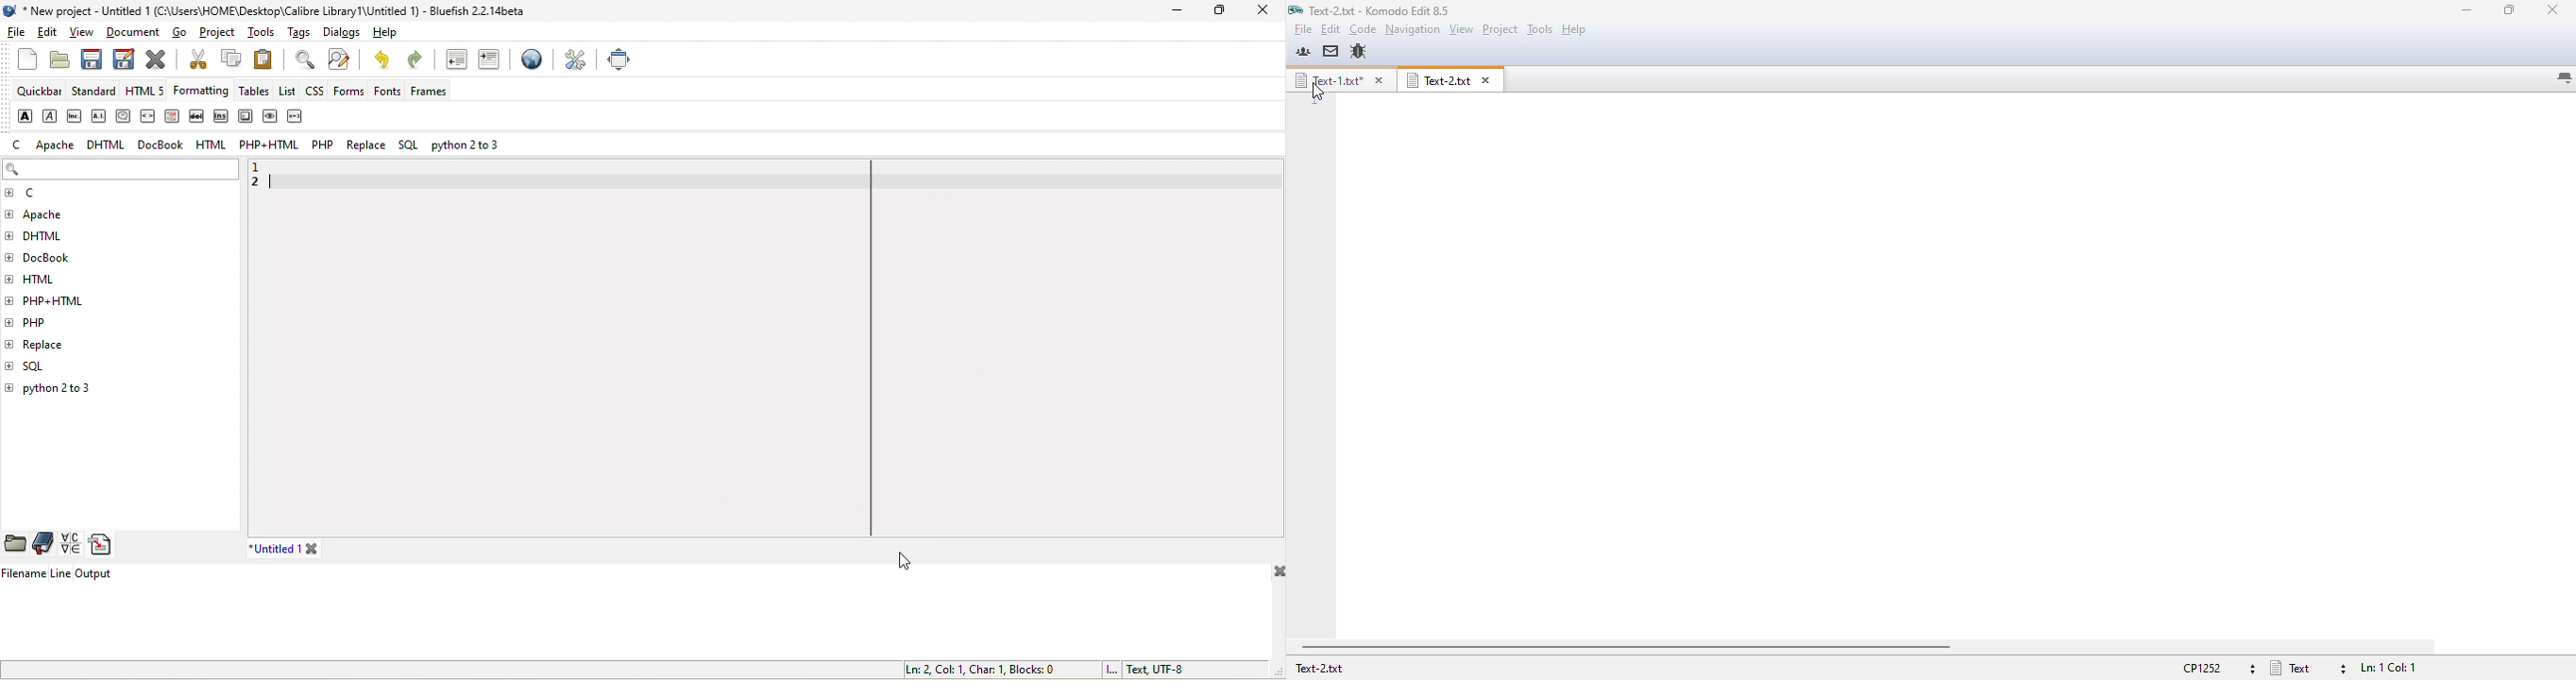 Image resolution: width=2576 pixels, height=700 pixels. What do you see at coordinates (204, 91) in the screenshot?
I see `formatting` at bounding box center [204, 91].